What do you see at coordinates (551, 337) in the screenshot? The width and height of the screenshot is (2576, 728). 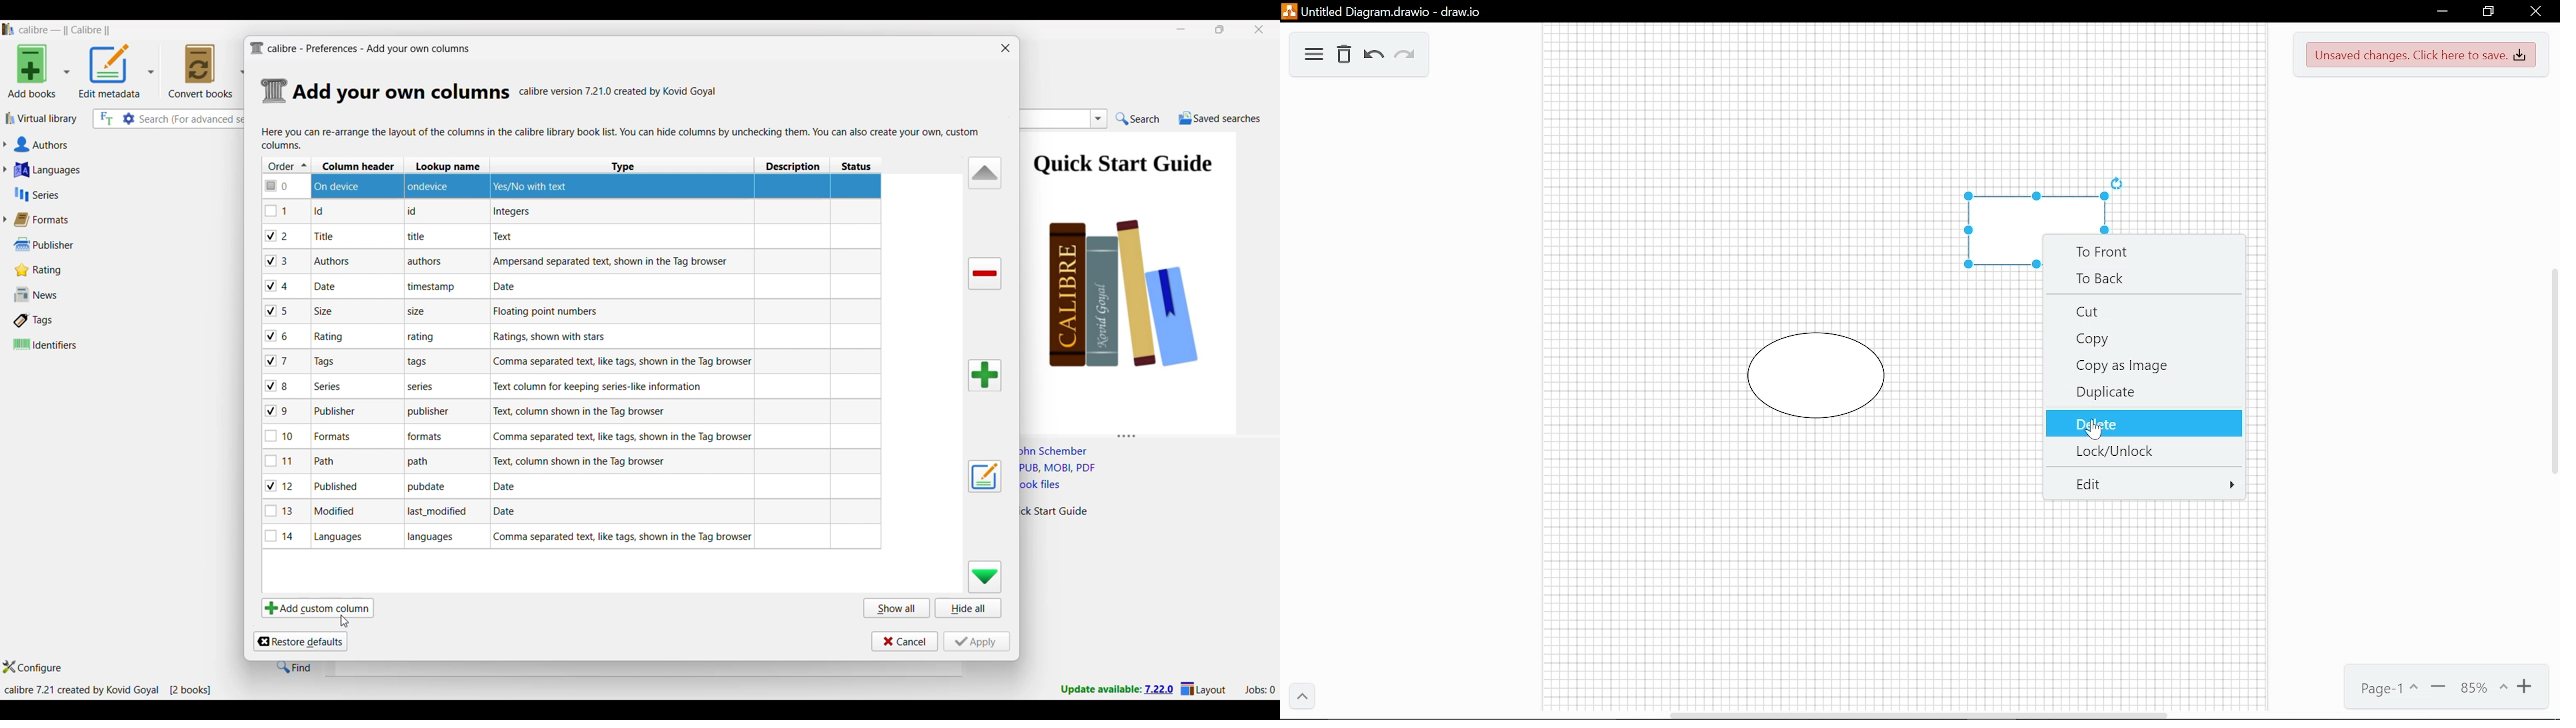 I see `Explanation` at bounding box center [551, 337].